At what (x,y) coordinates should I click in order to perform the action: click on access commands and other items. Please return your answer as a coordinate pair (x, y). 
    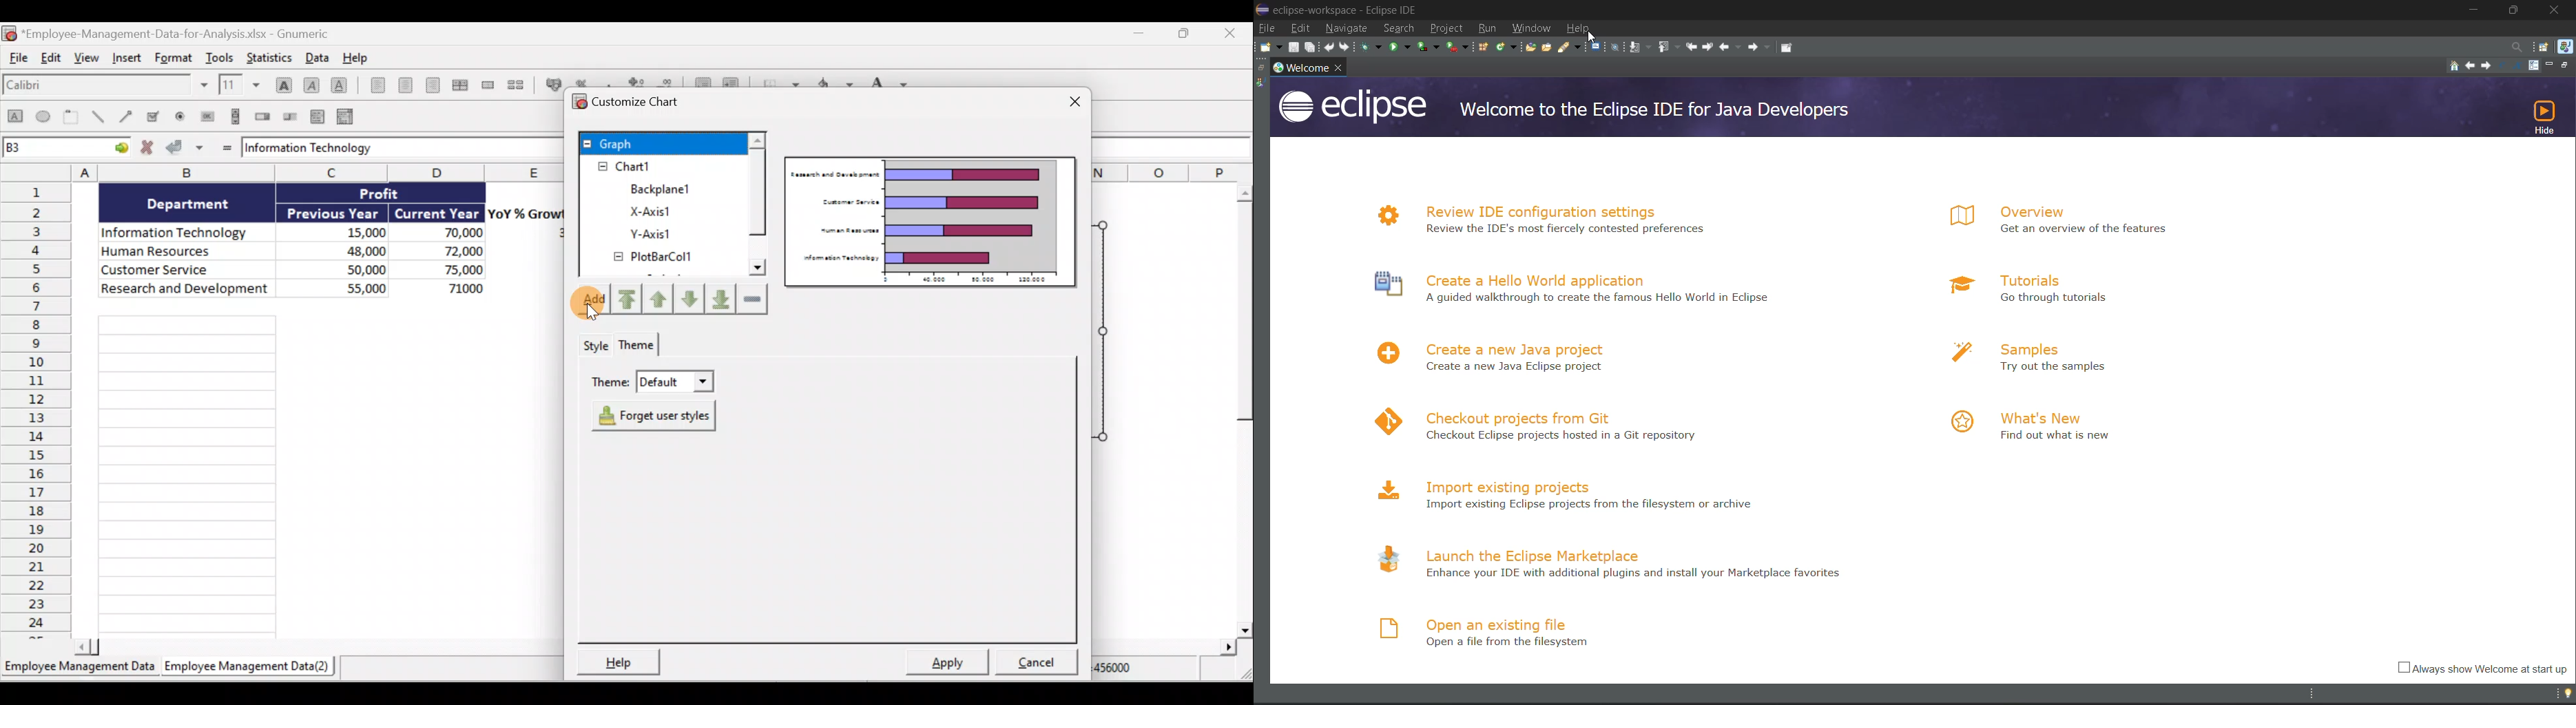
    Looking at the image, I should click on (2519, 48).